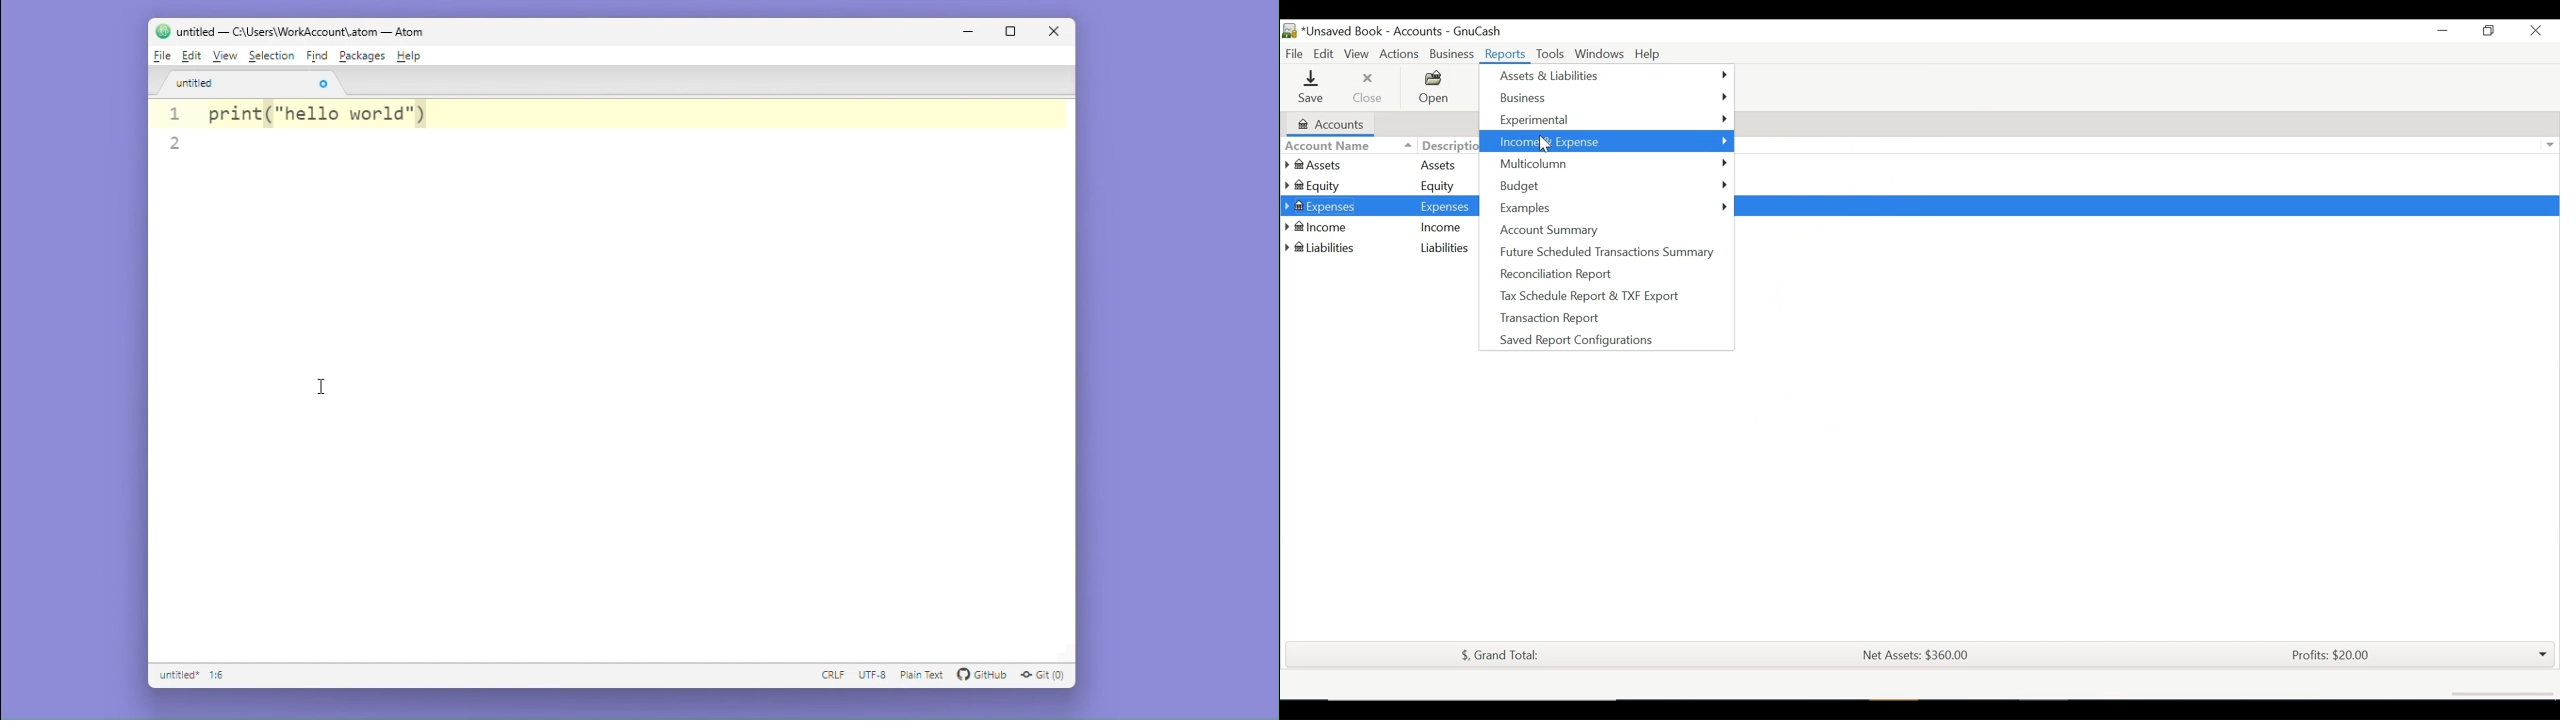 Image resolution: width=2576 pixels, height=728 pixels. What do you see at coordinates (1014, 30) in the screenshot?
I see `maximize` at bounding box center [1014, 30].